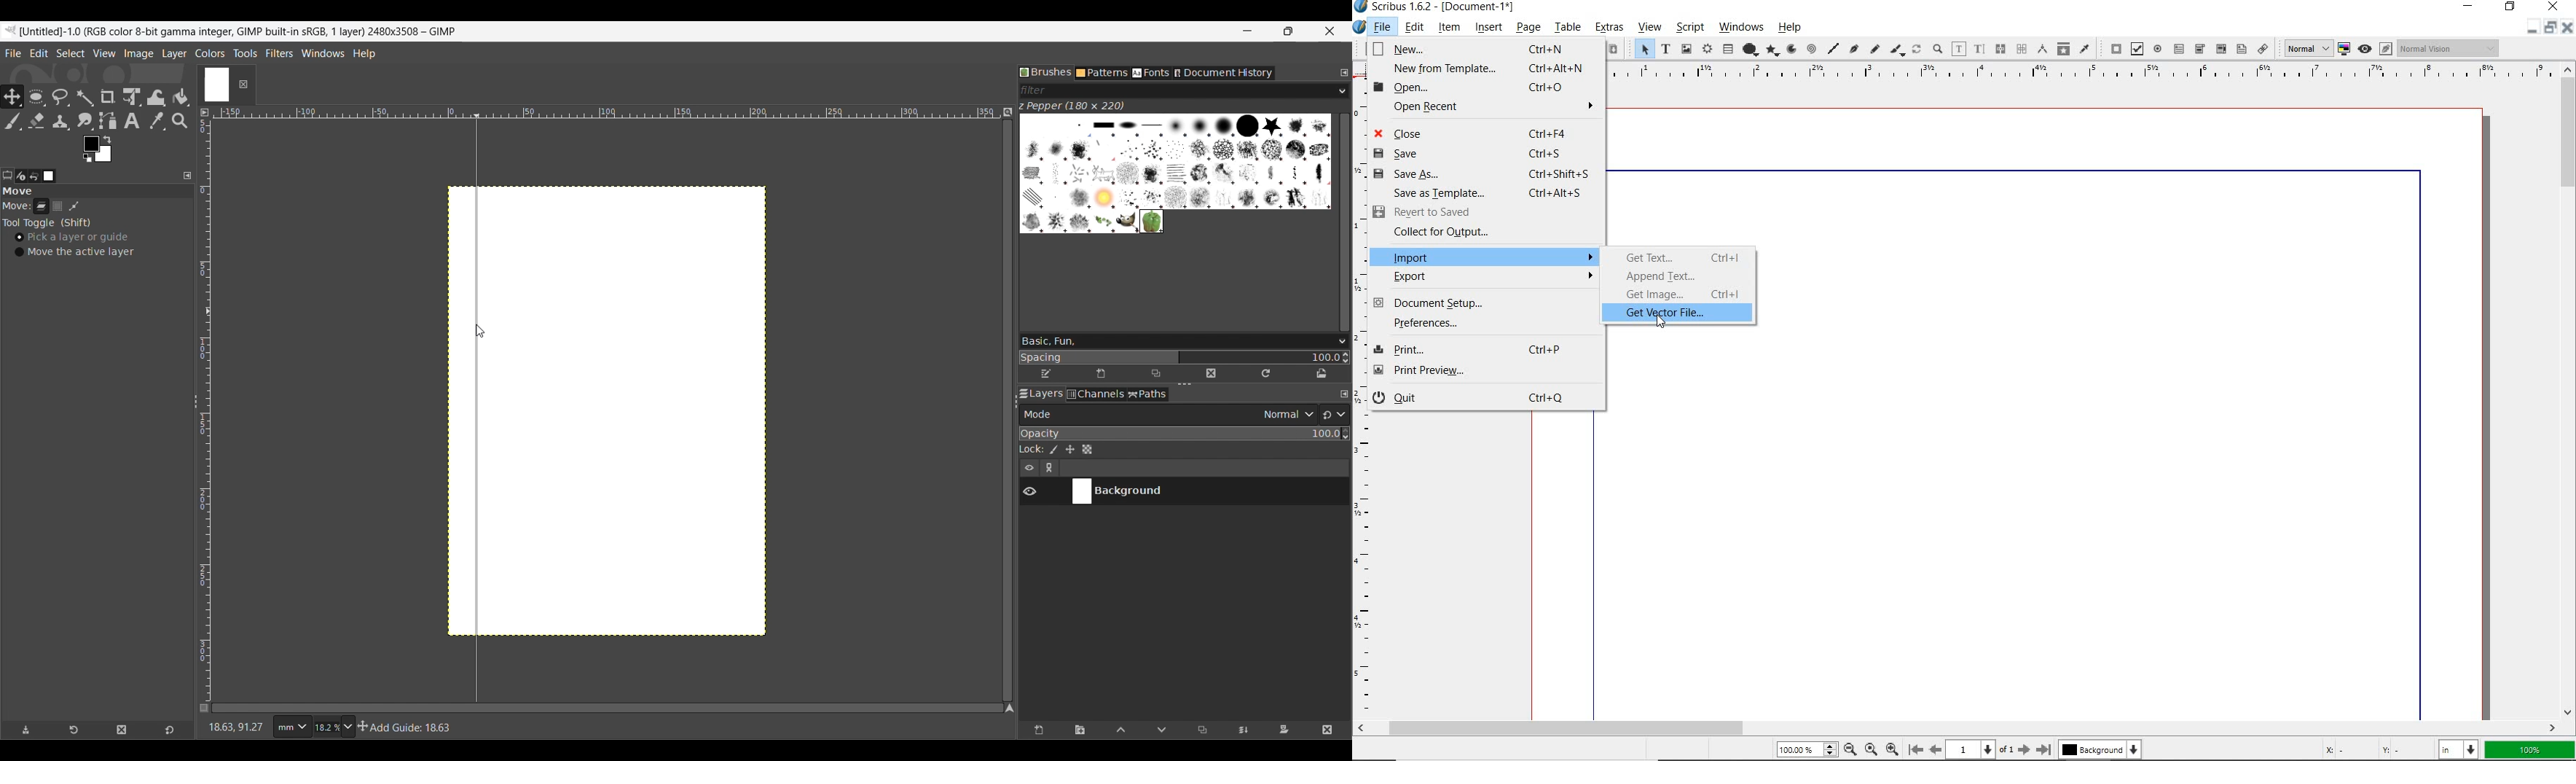 This screenshot has width=2576, height=784. Describe the element at coordinates (1813, 49) in the screenshot. I see `spiral` at that location.